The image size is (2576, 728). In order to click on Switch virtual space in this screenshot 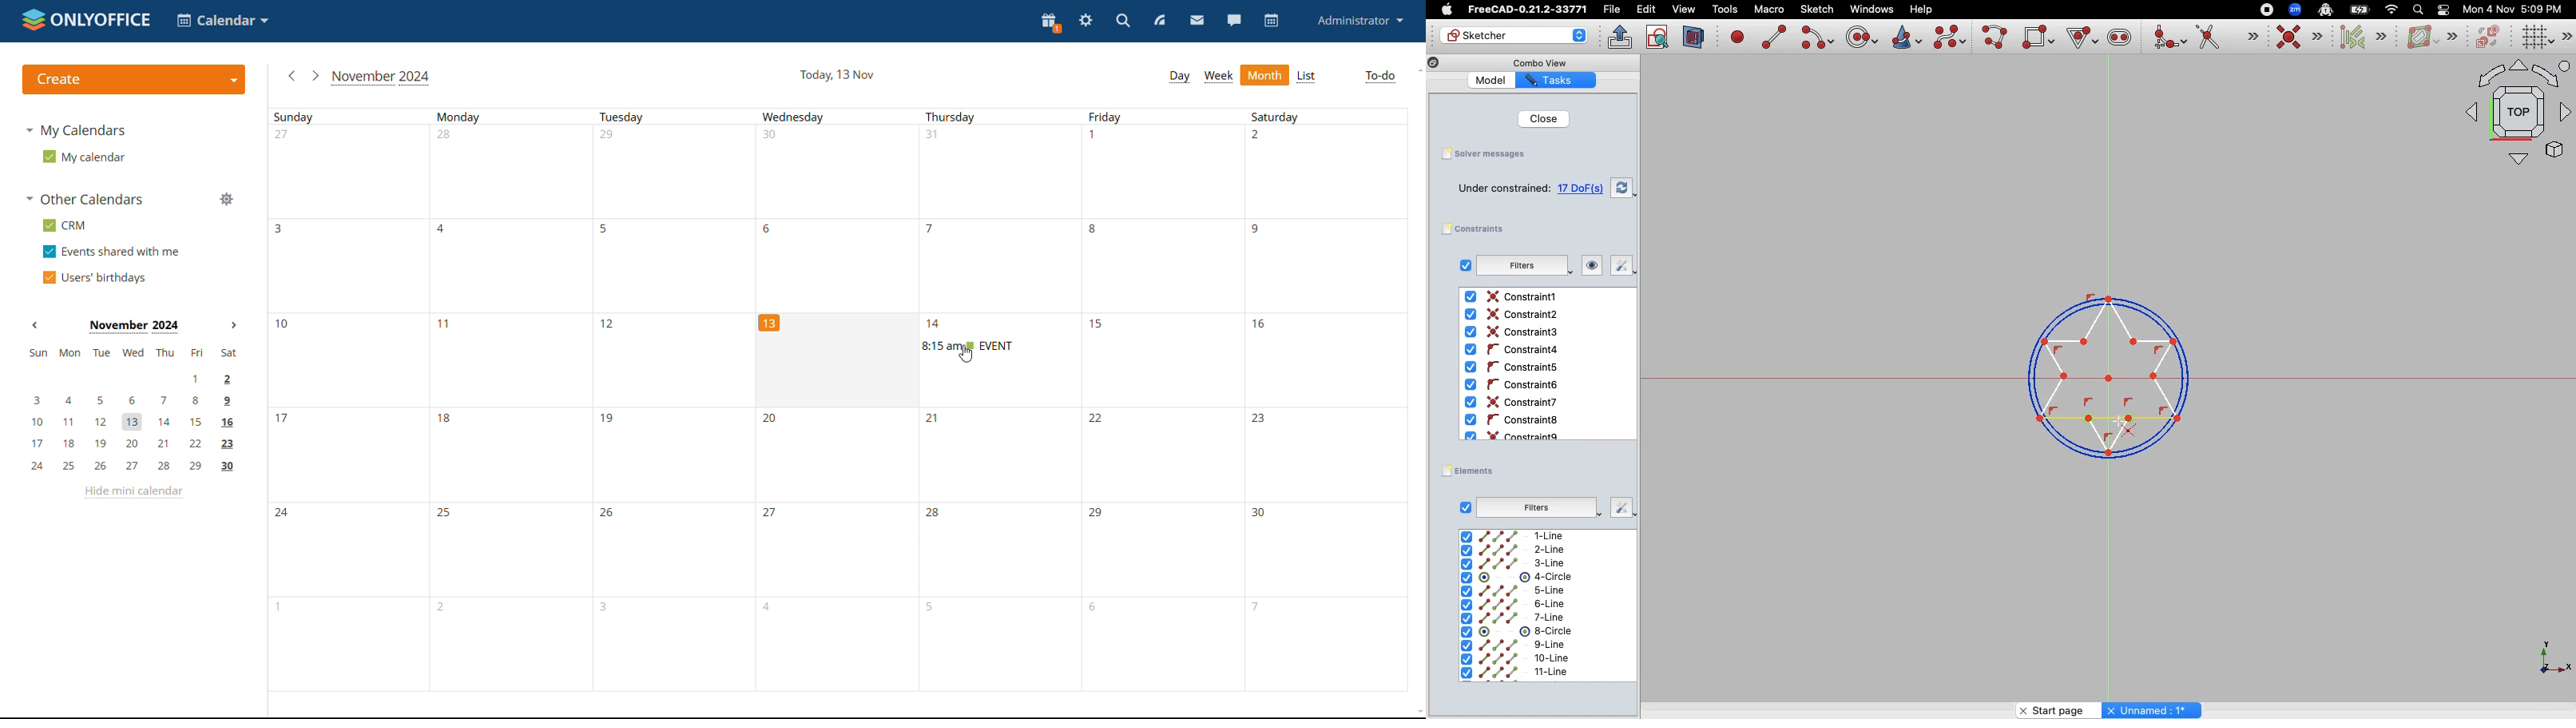, I will do `click(2490, 38)`.